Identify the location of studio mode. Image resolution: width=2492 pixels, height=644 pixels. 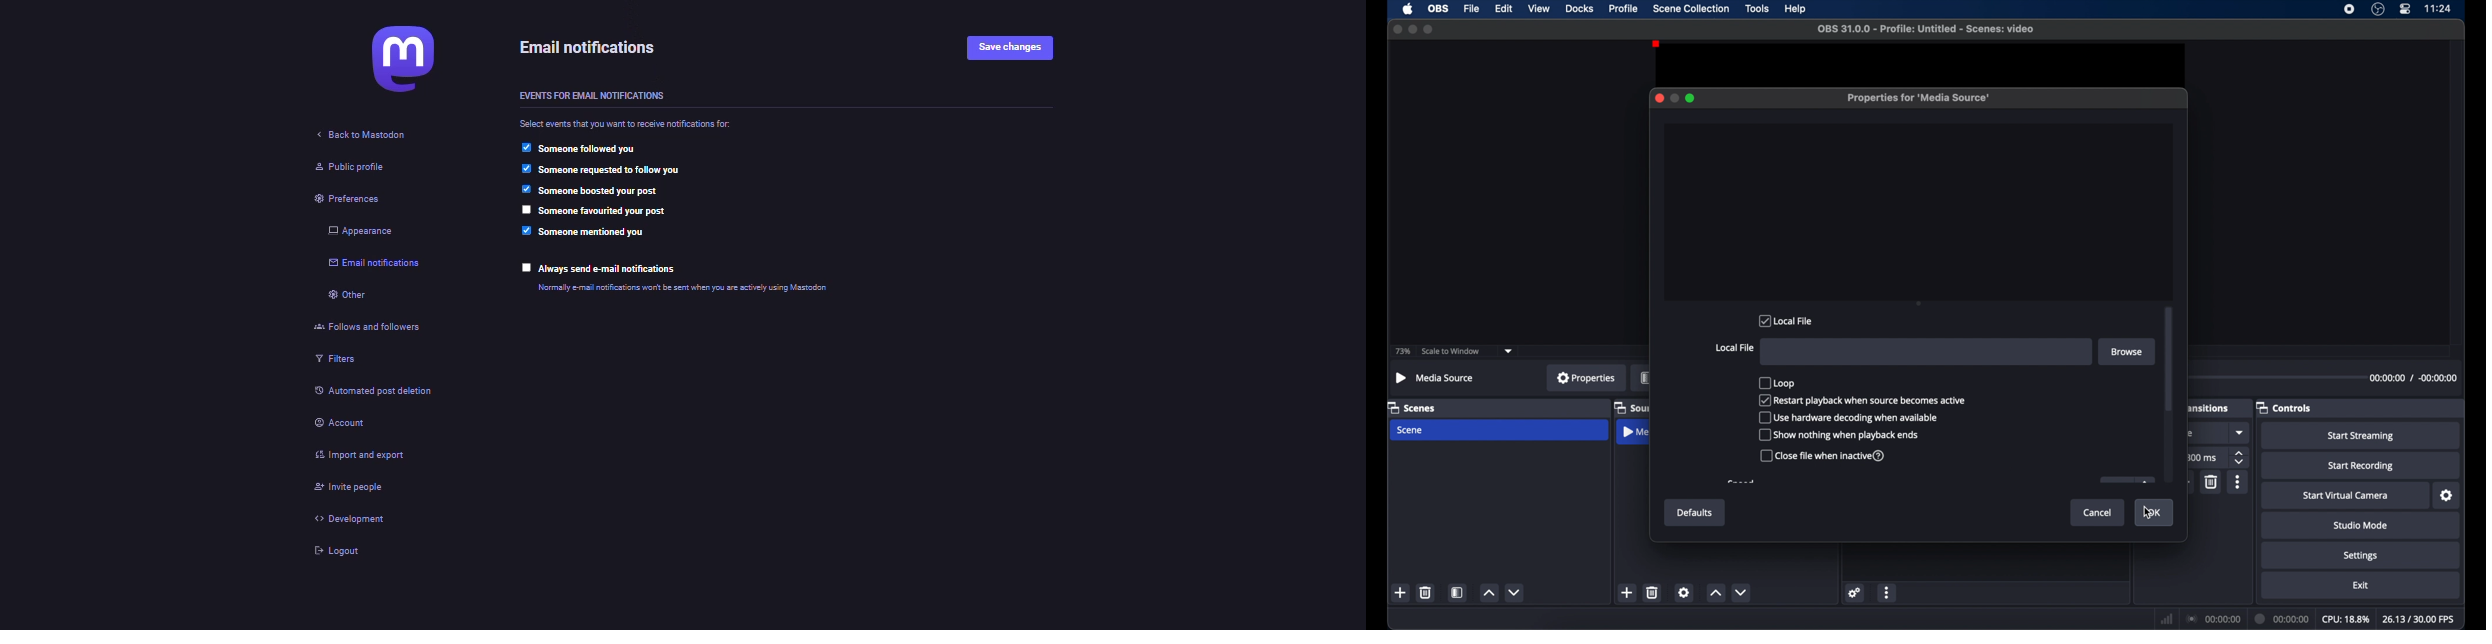
(2361, 526).